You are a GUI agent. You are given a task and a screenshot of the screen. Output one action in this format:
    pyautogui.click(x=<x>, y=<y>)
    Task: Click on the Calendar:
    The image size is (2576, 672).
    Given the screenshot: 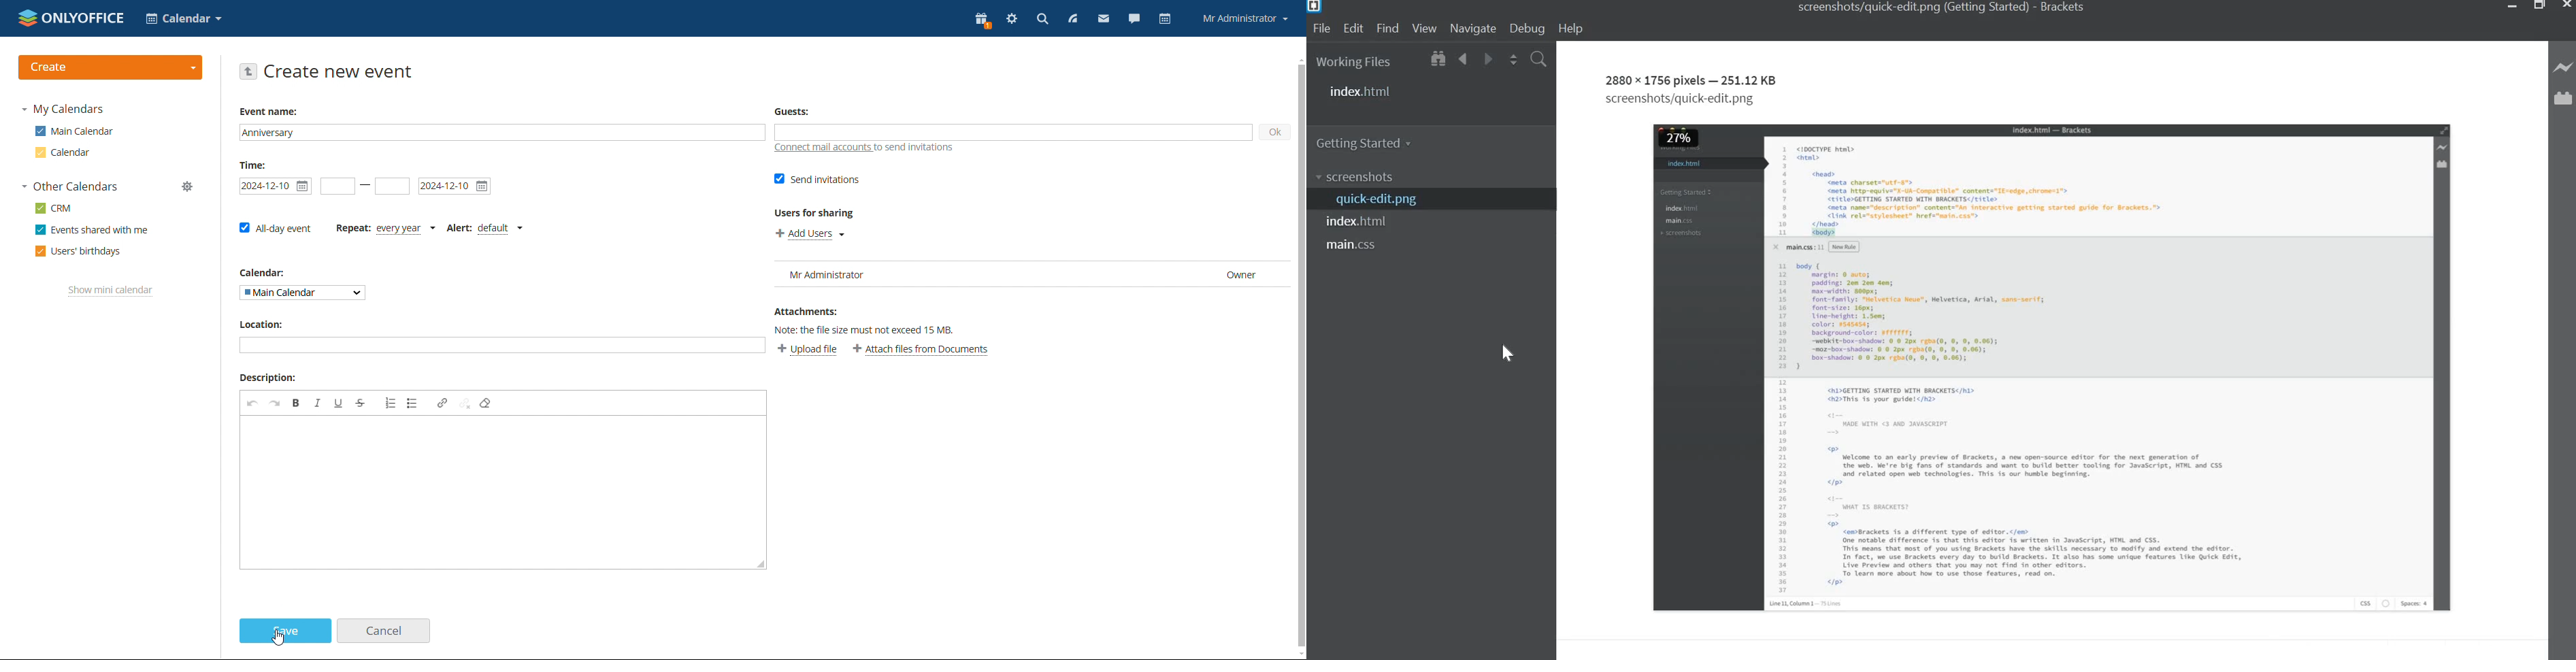 What is the action you would take?
    pyautogui.click(x=257, y=271)
    